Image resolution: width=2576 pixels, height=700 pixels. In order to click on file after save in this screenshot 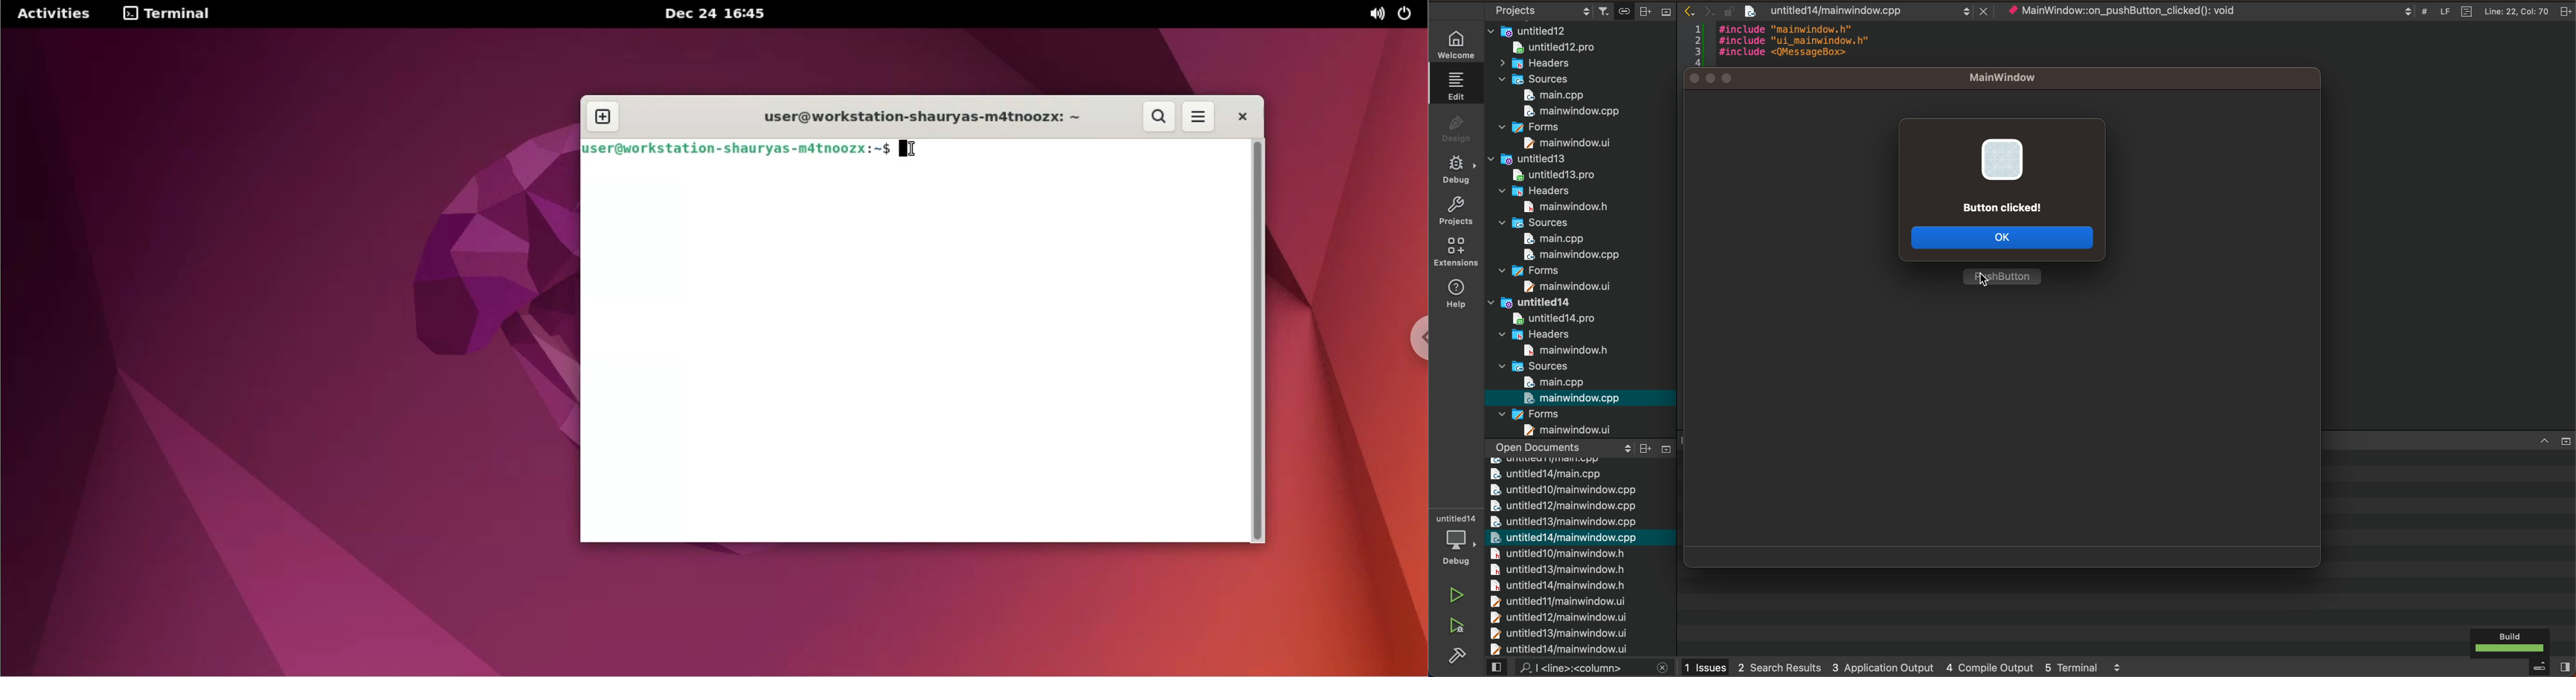, I will do `click(1867, 11)`.